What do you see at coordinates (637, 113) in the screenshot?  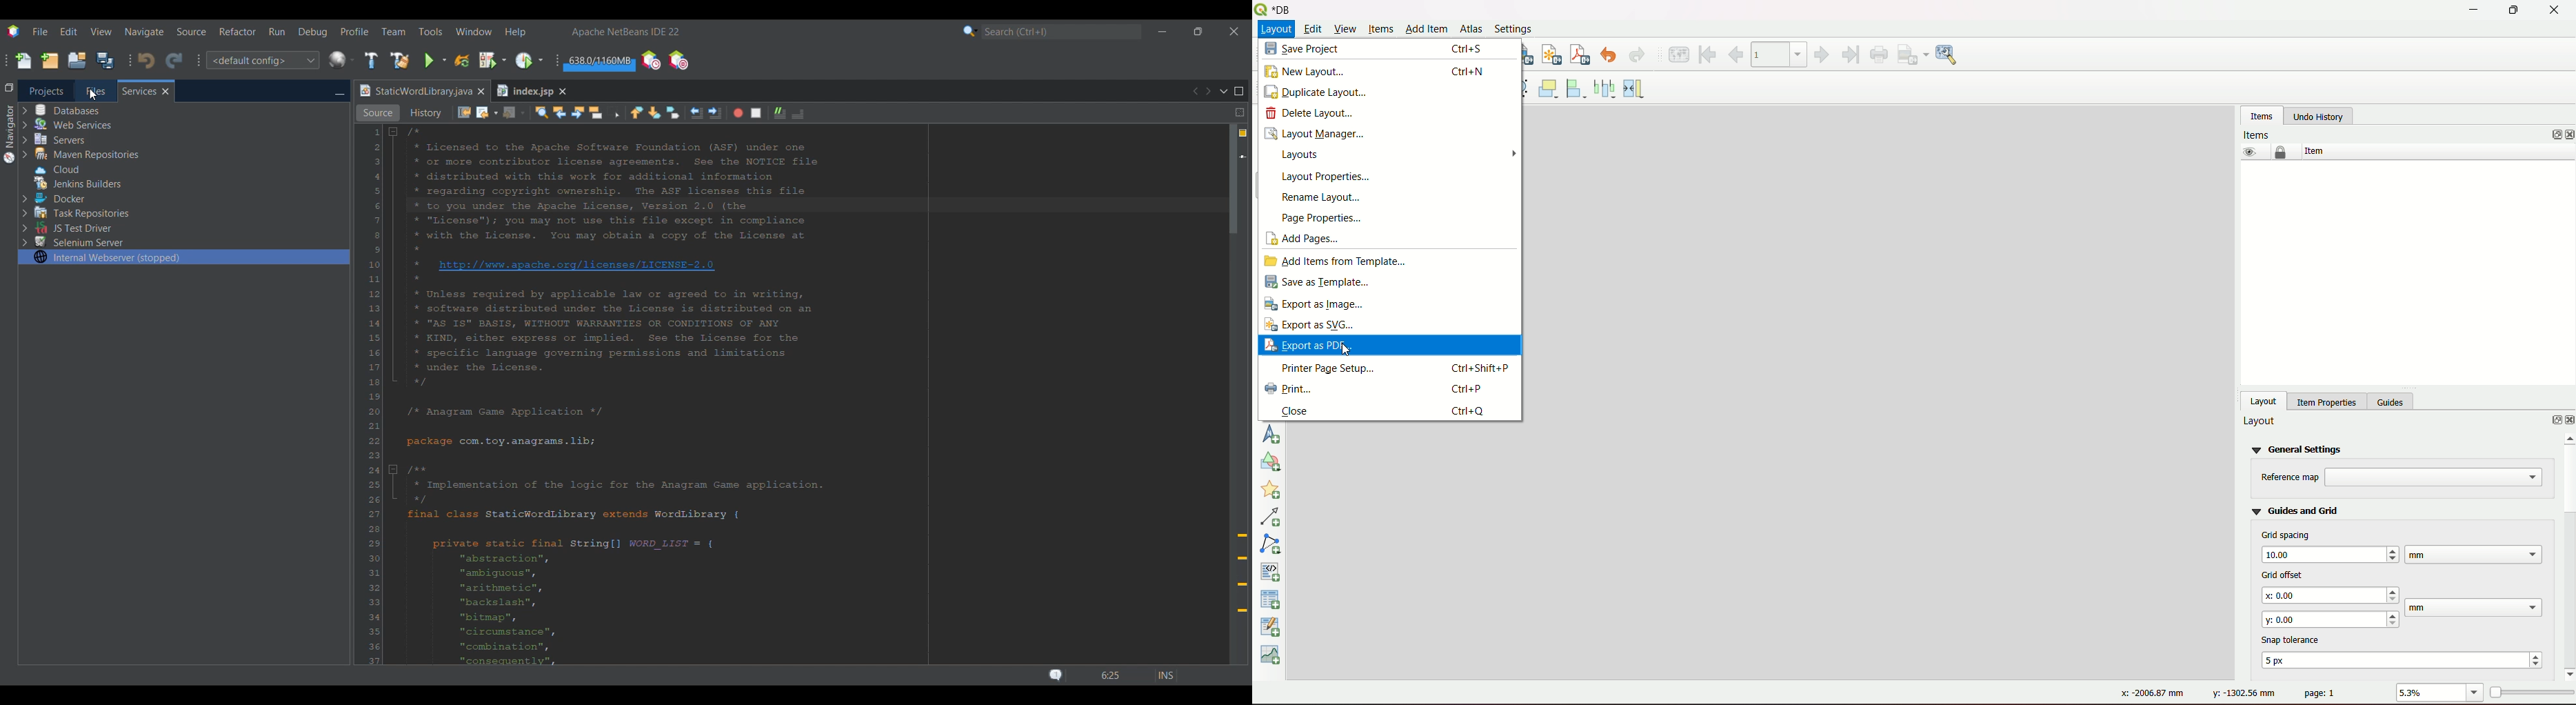 I see `Previous bookmark` at bounding box center [637, 113].